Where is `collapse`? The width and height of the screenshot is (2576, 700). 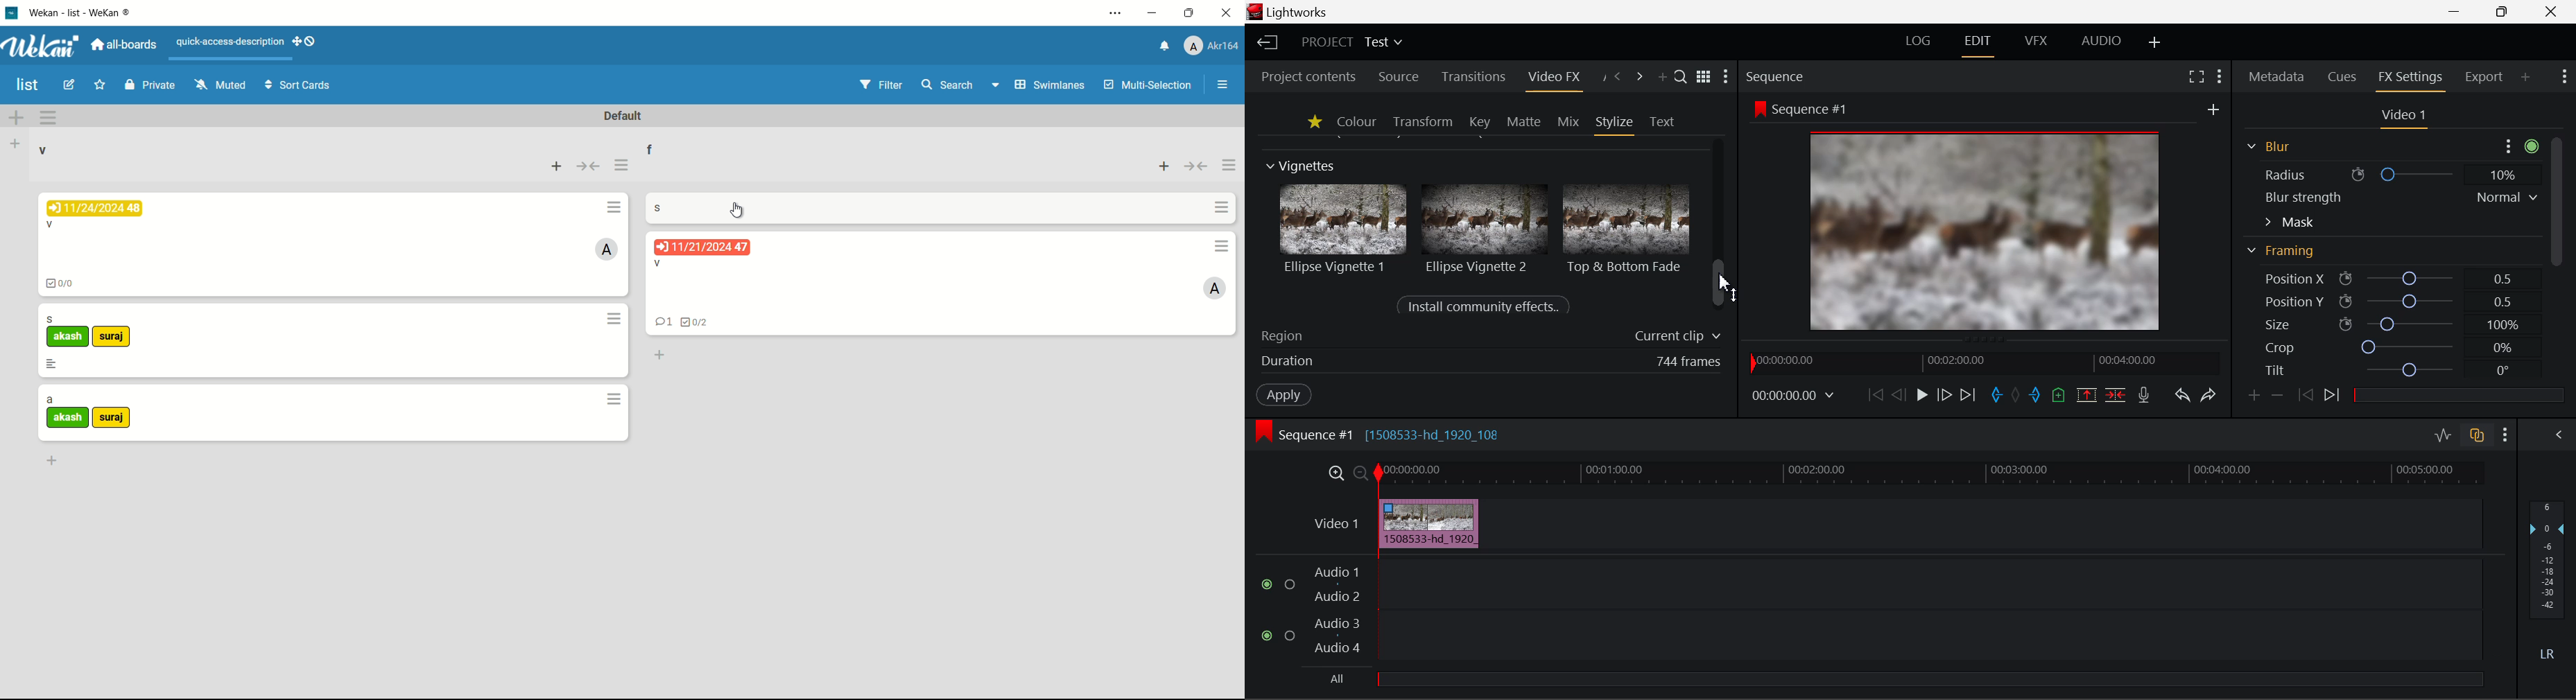
collapse is located at coordinates (591, 167).